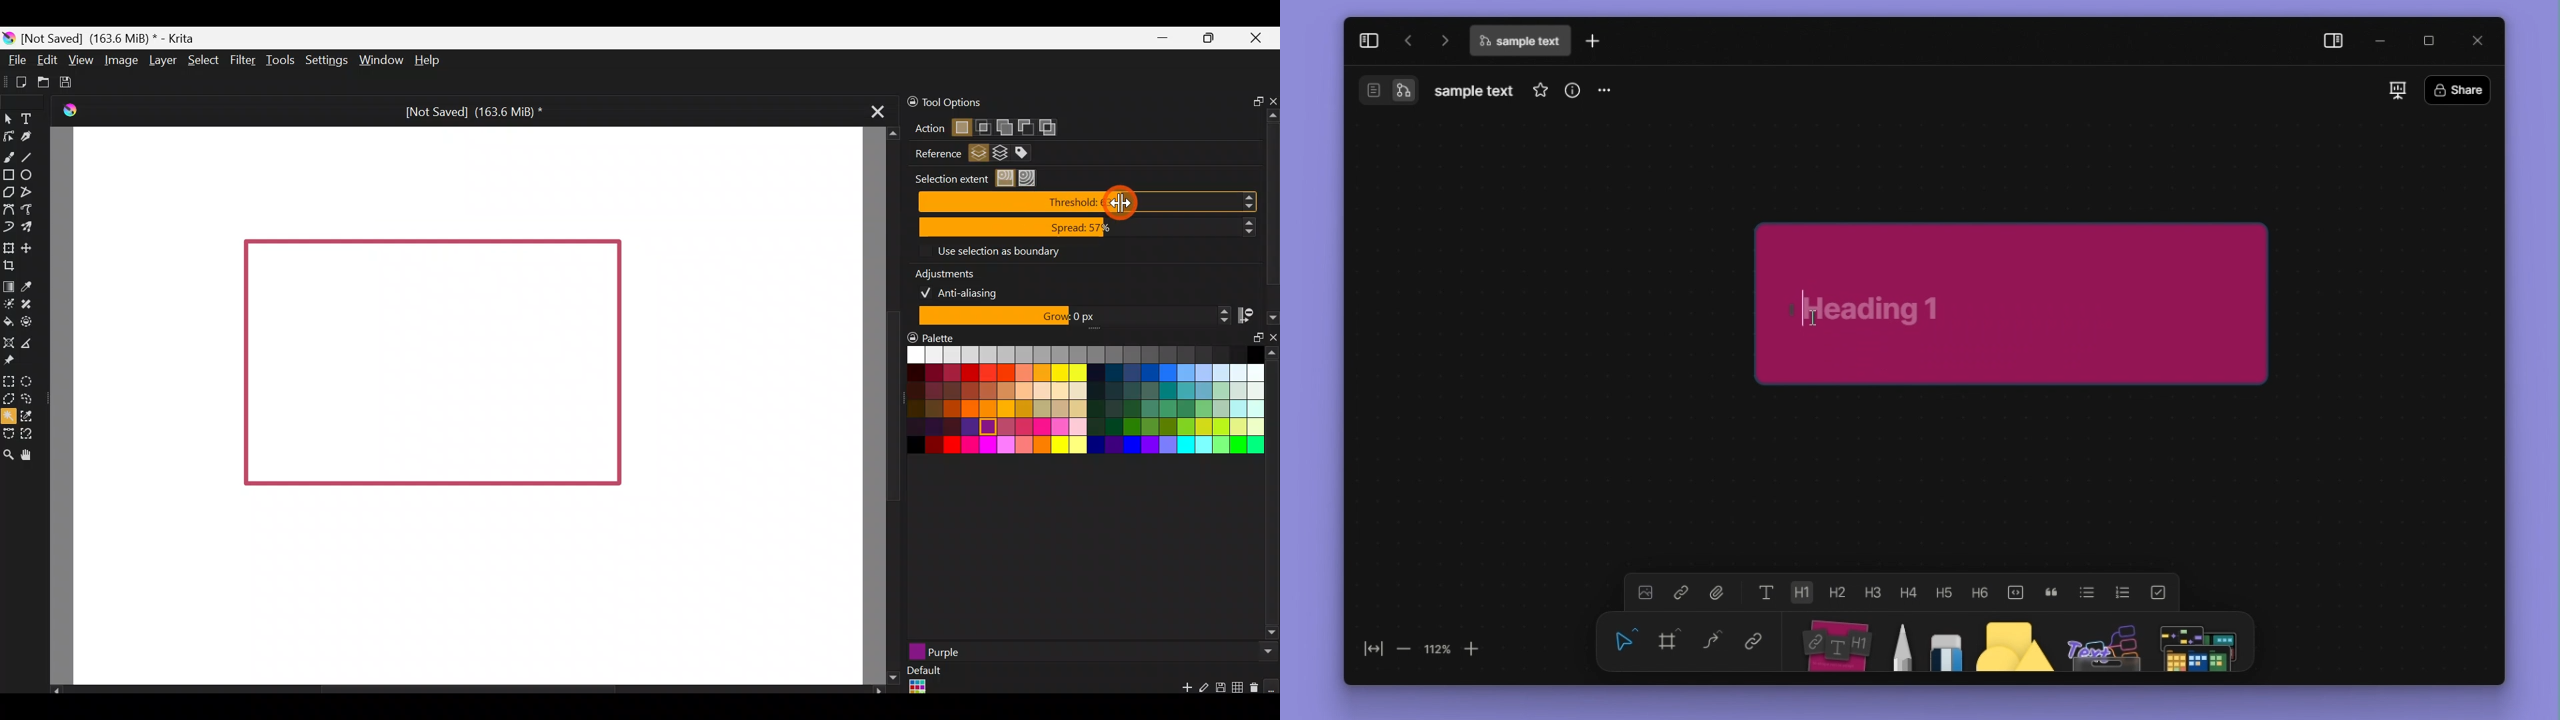 This screenshot has height=728, width=2576. What do you see at coordinates (32, 153) in the screenshot?
I see `Line tool` at bounding box center [32, 153].